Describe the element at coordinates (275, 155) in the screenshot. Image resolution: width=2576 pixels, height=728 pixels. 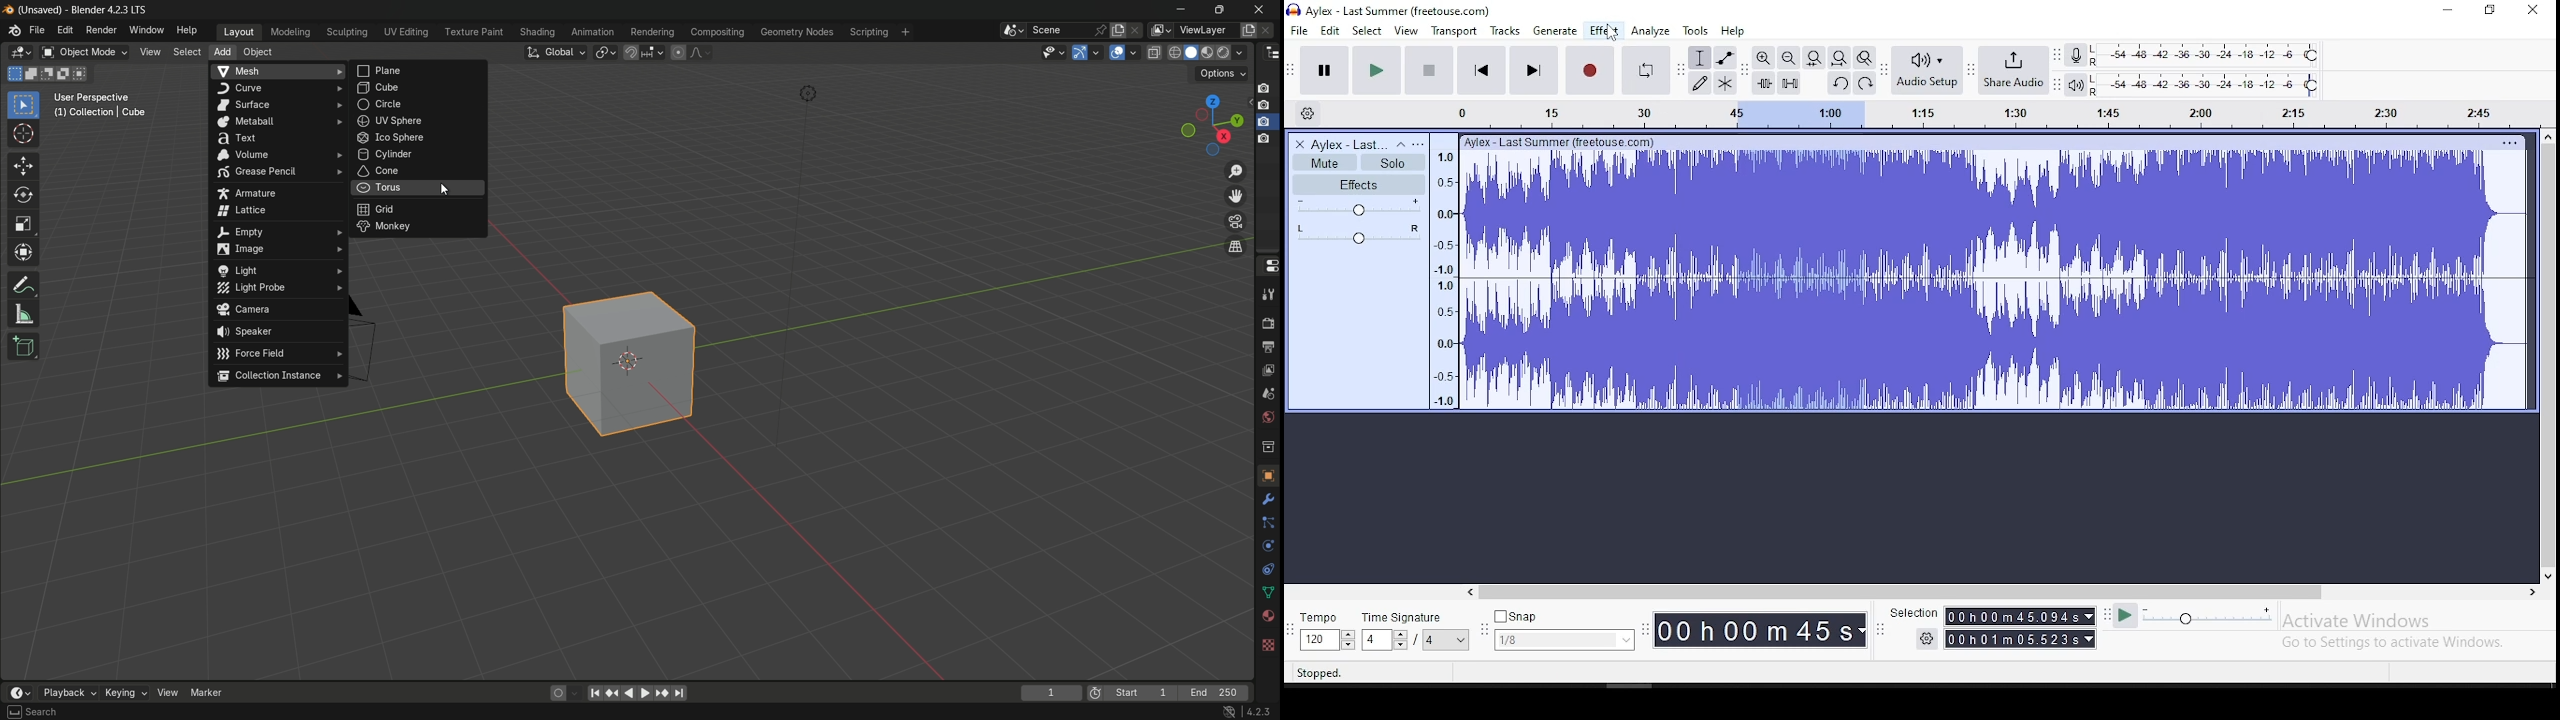
I see `volume` at that location.